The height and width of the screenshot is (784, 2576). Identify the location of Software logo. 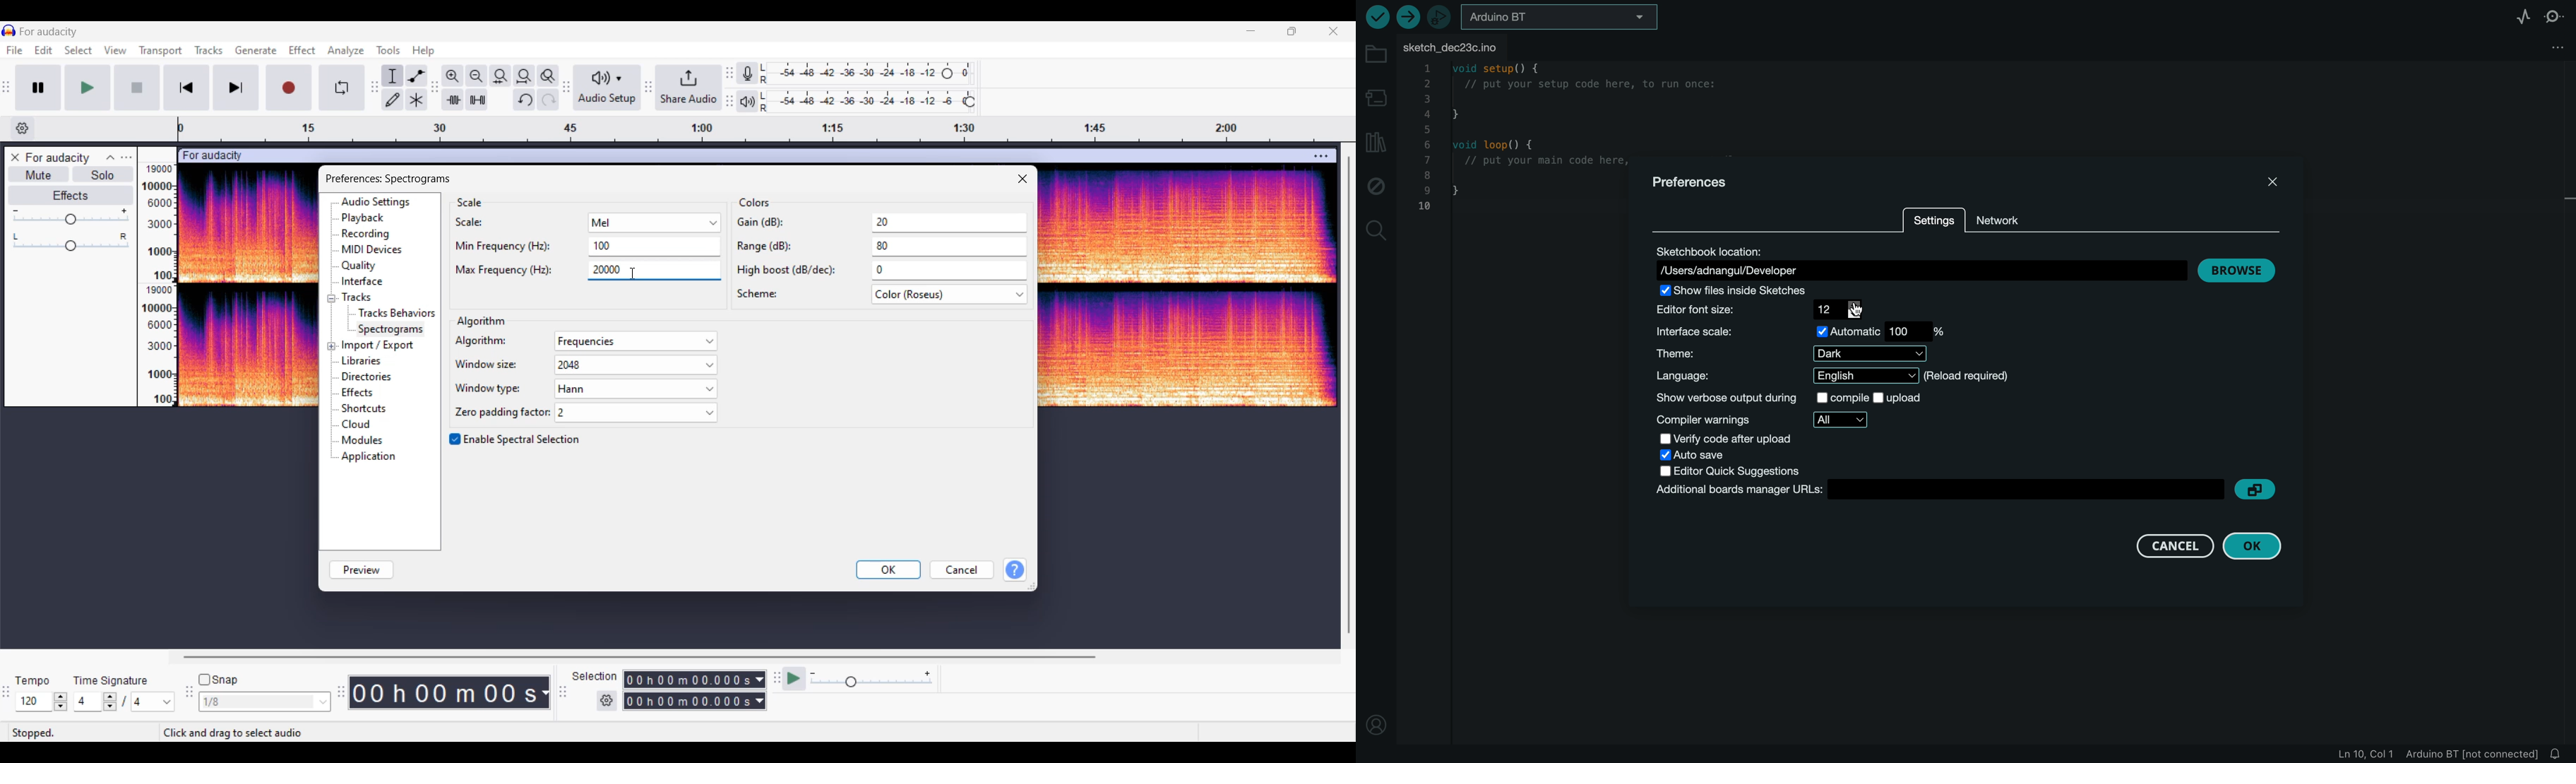
(9, 30).